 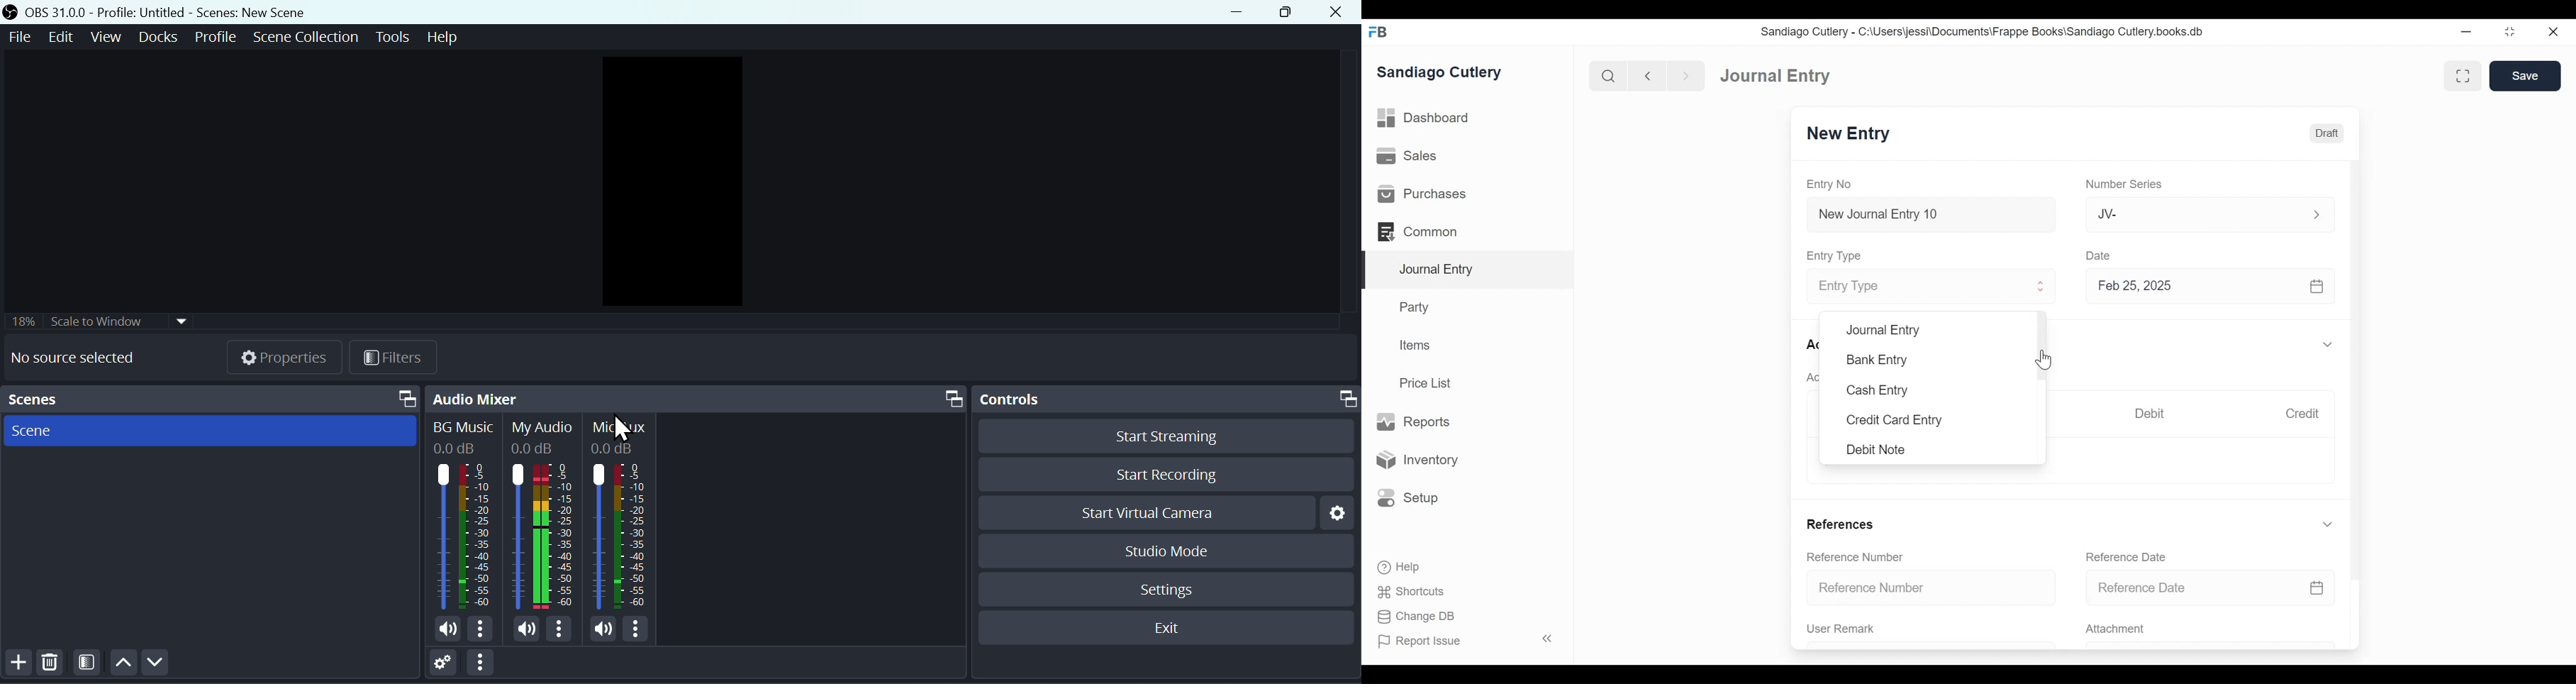 What do you see at coordinates (1169, 550) in the screenshot?
I see `Studio mode` at bounding box center [1169, 550].